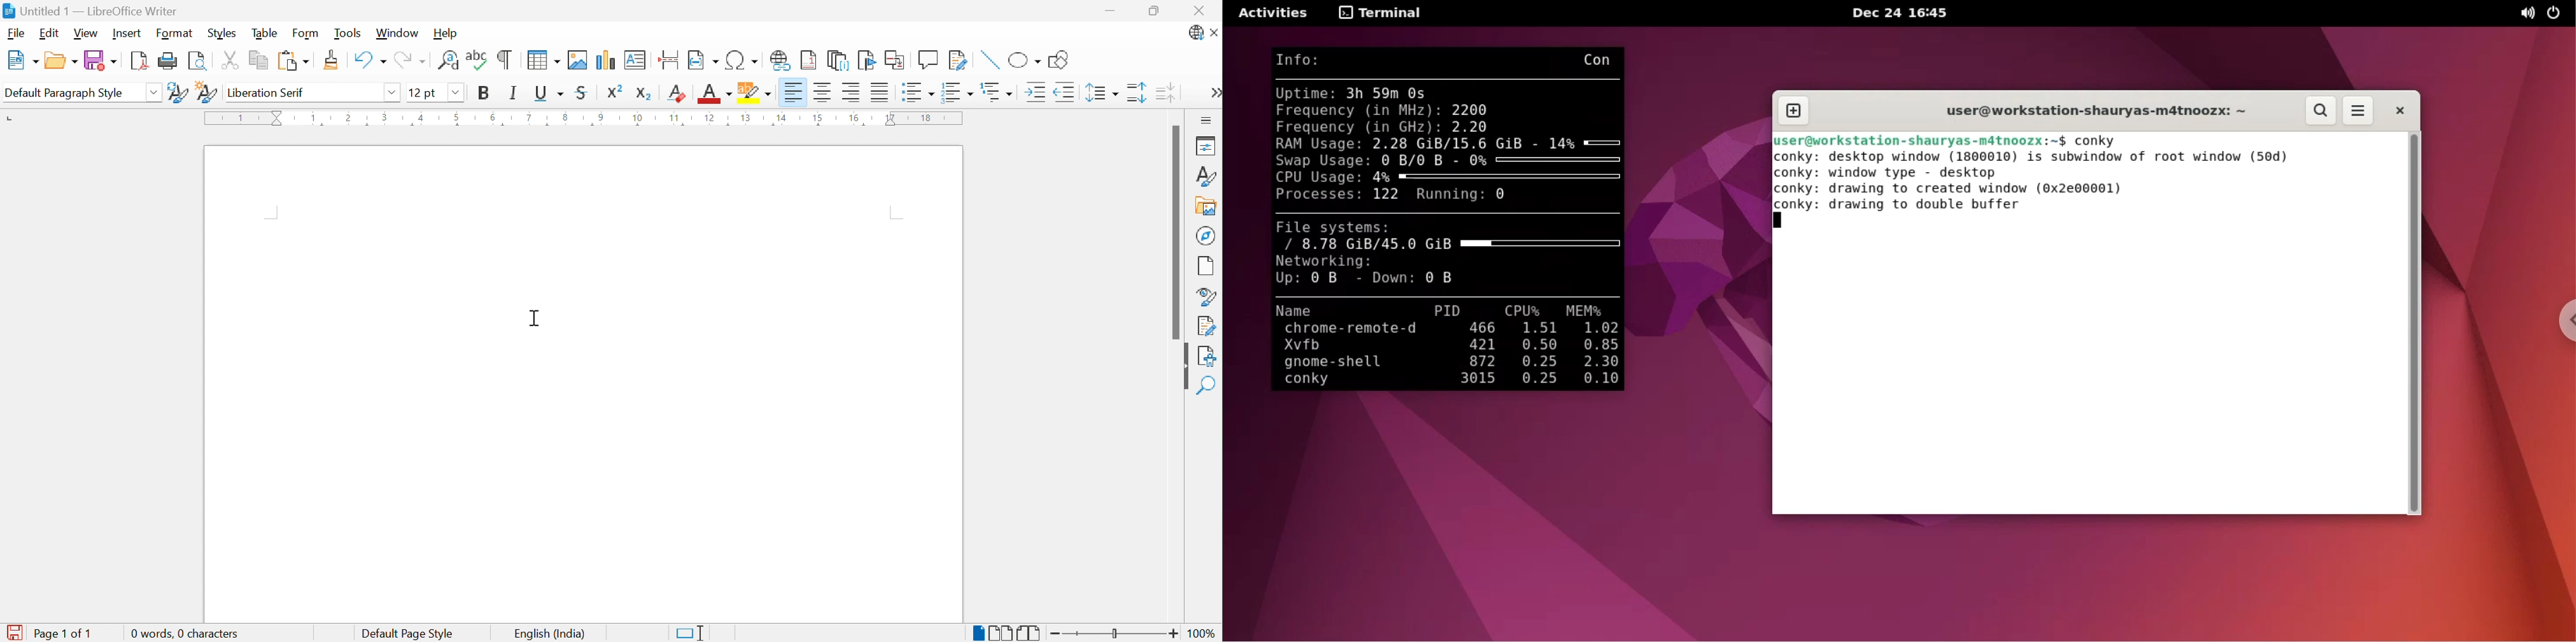 This screenshot has width=2576, height=644. What do you see at coordinates (229, 59) in the screenshot?
I see `Cut` at bounding box center [229, 59].